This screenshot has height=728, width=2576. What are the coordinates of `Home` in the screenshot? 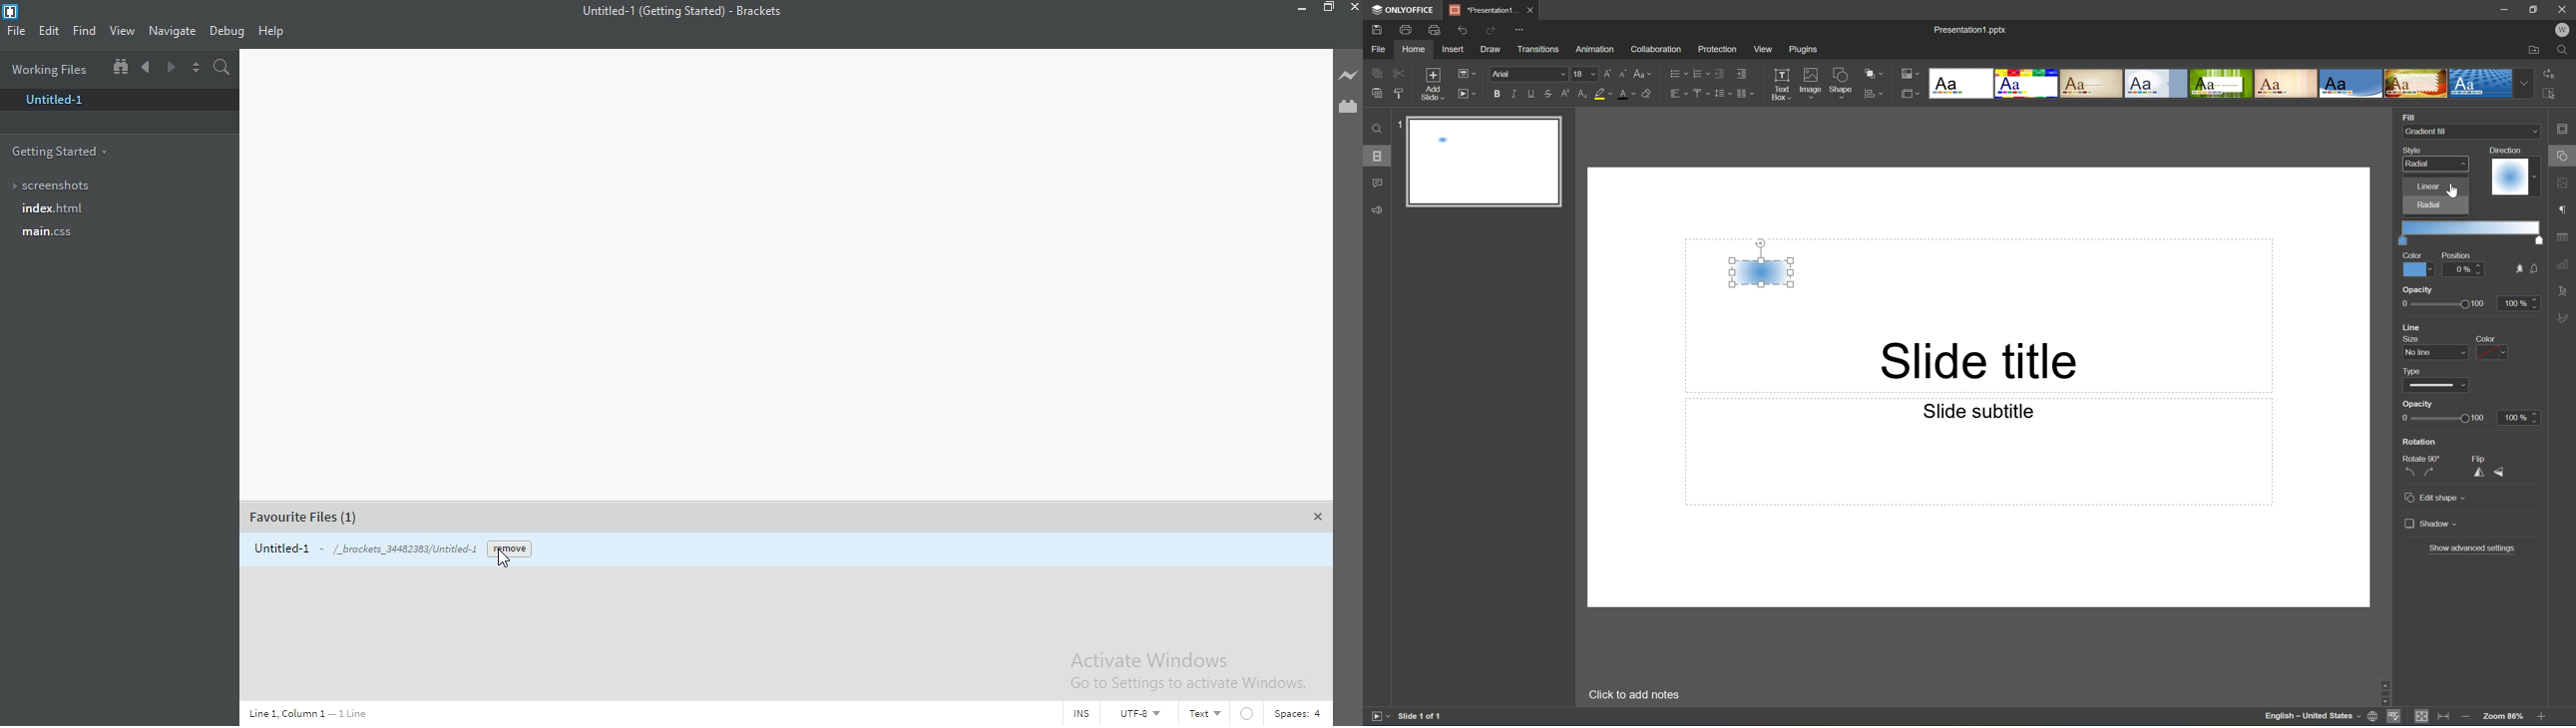 It's located at (1413, 50).